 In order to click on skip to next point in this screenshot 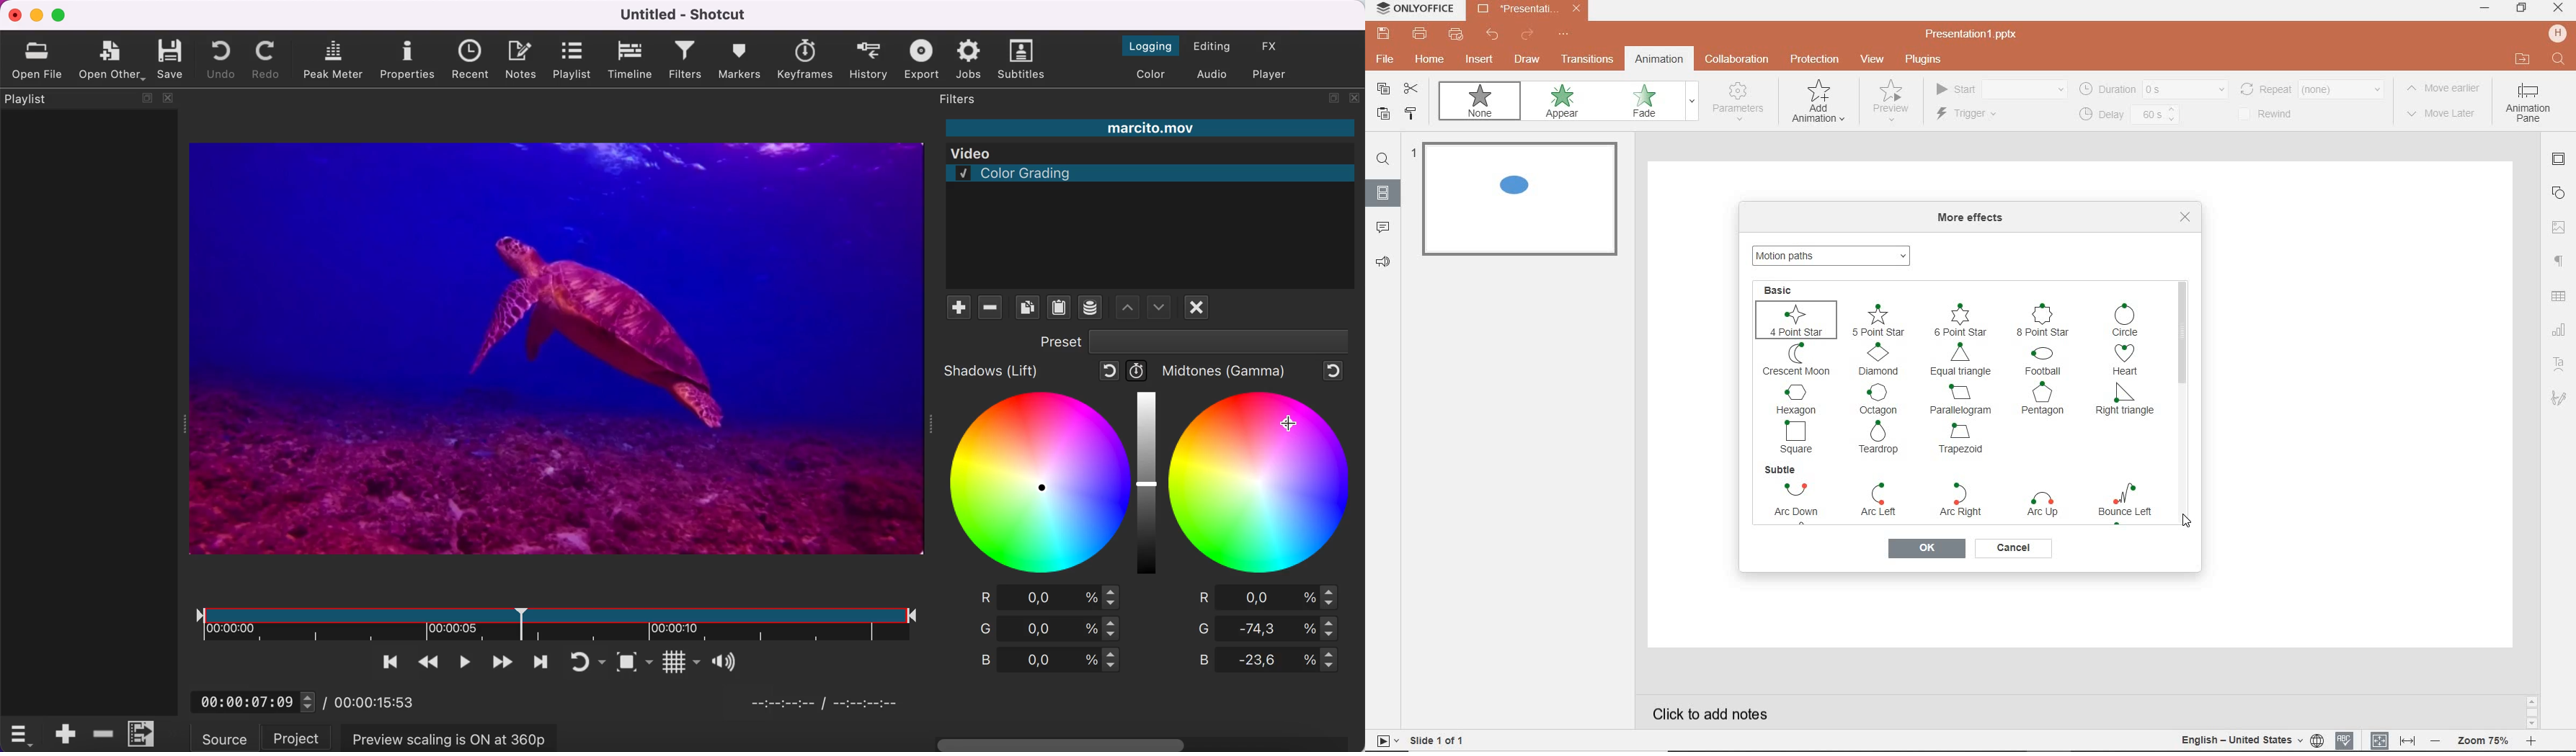, I will do `click(539, 662)`.